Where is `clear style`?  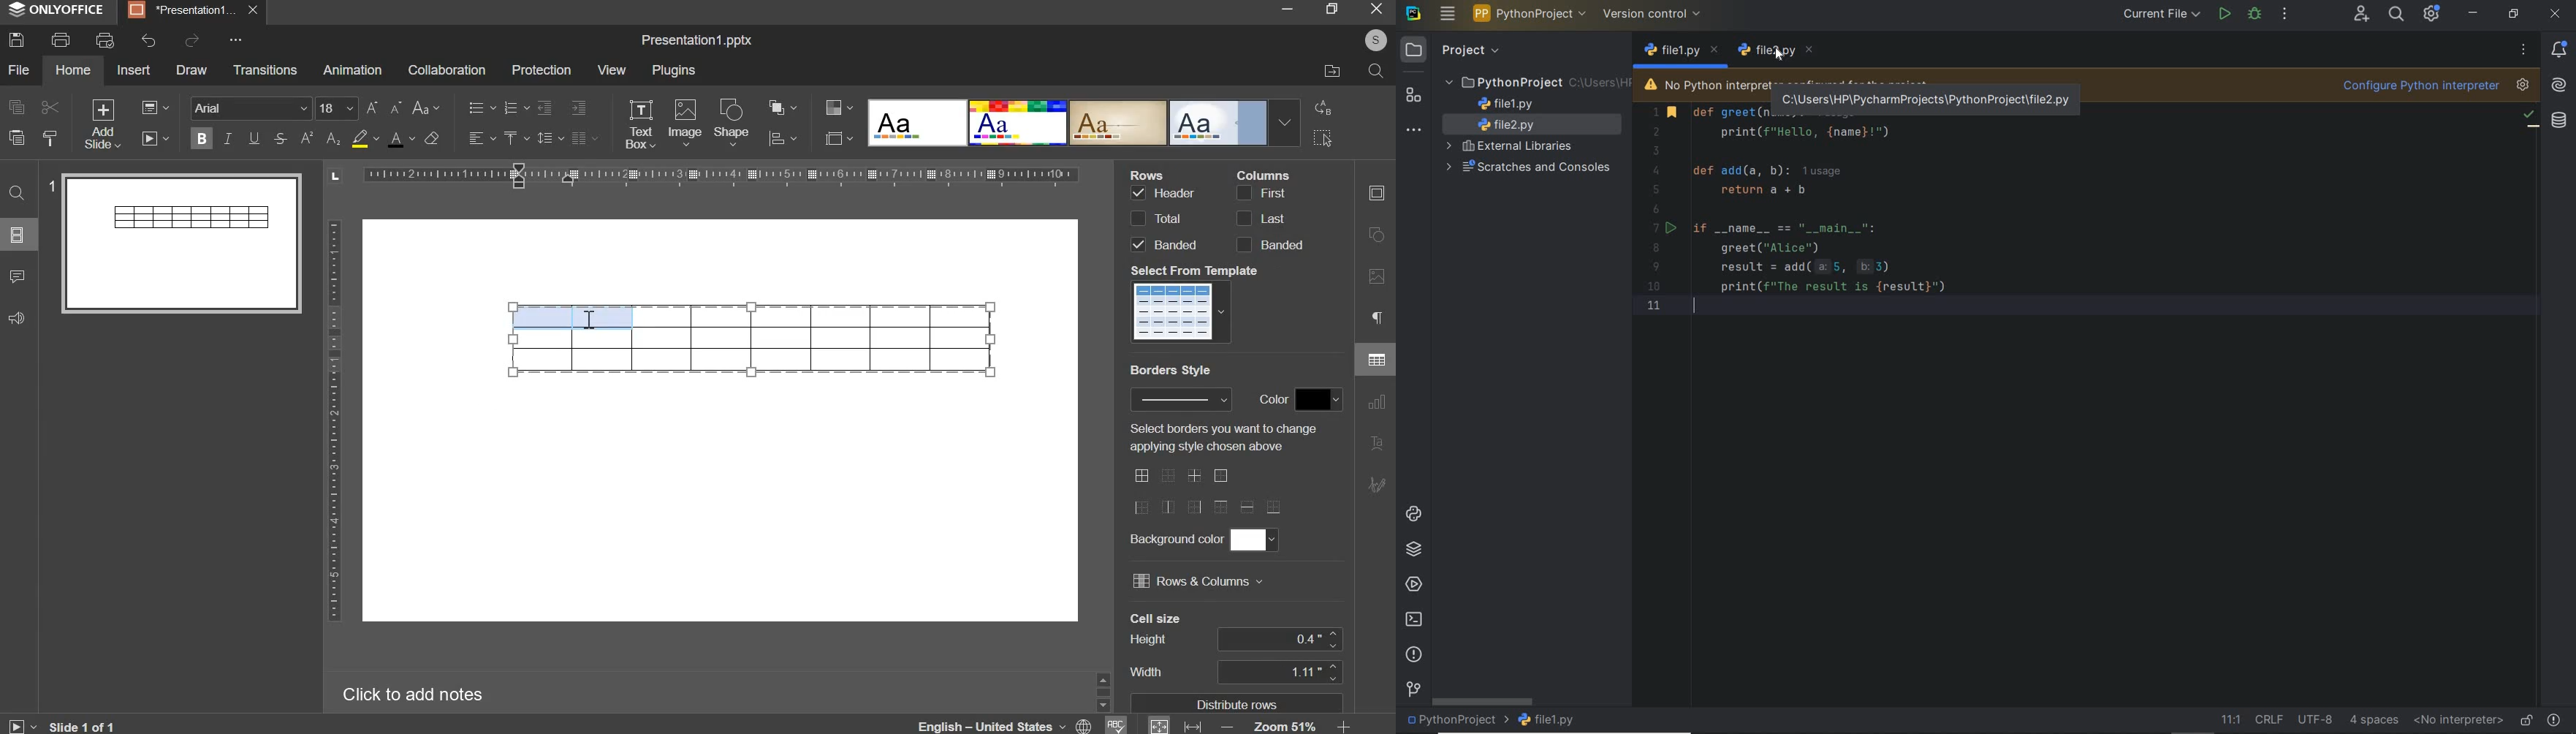 clear style is located at coordinates (431, 137).